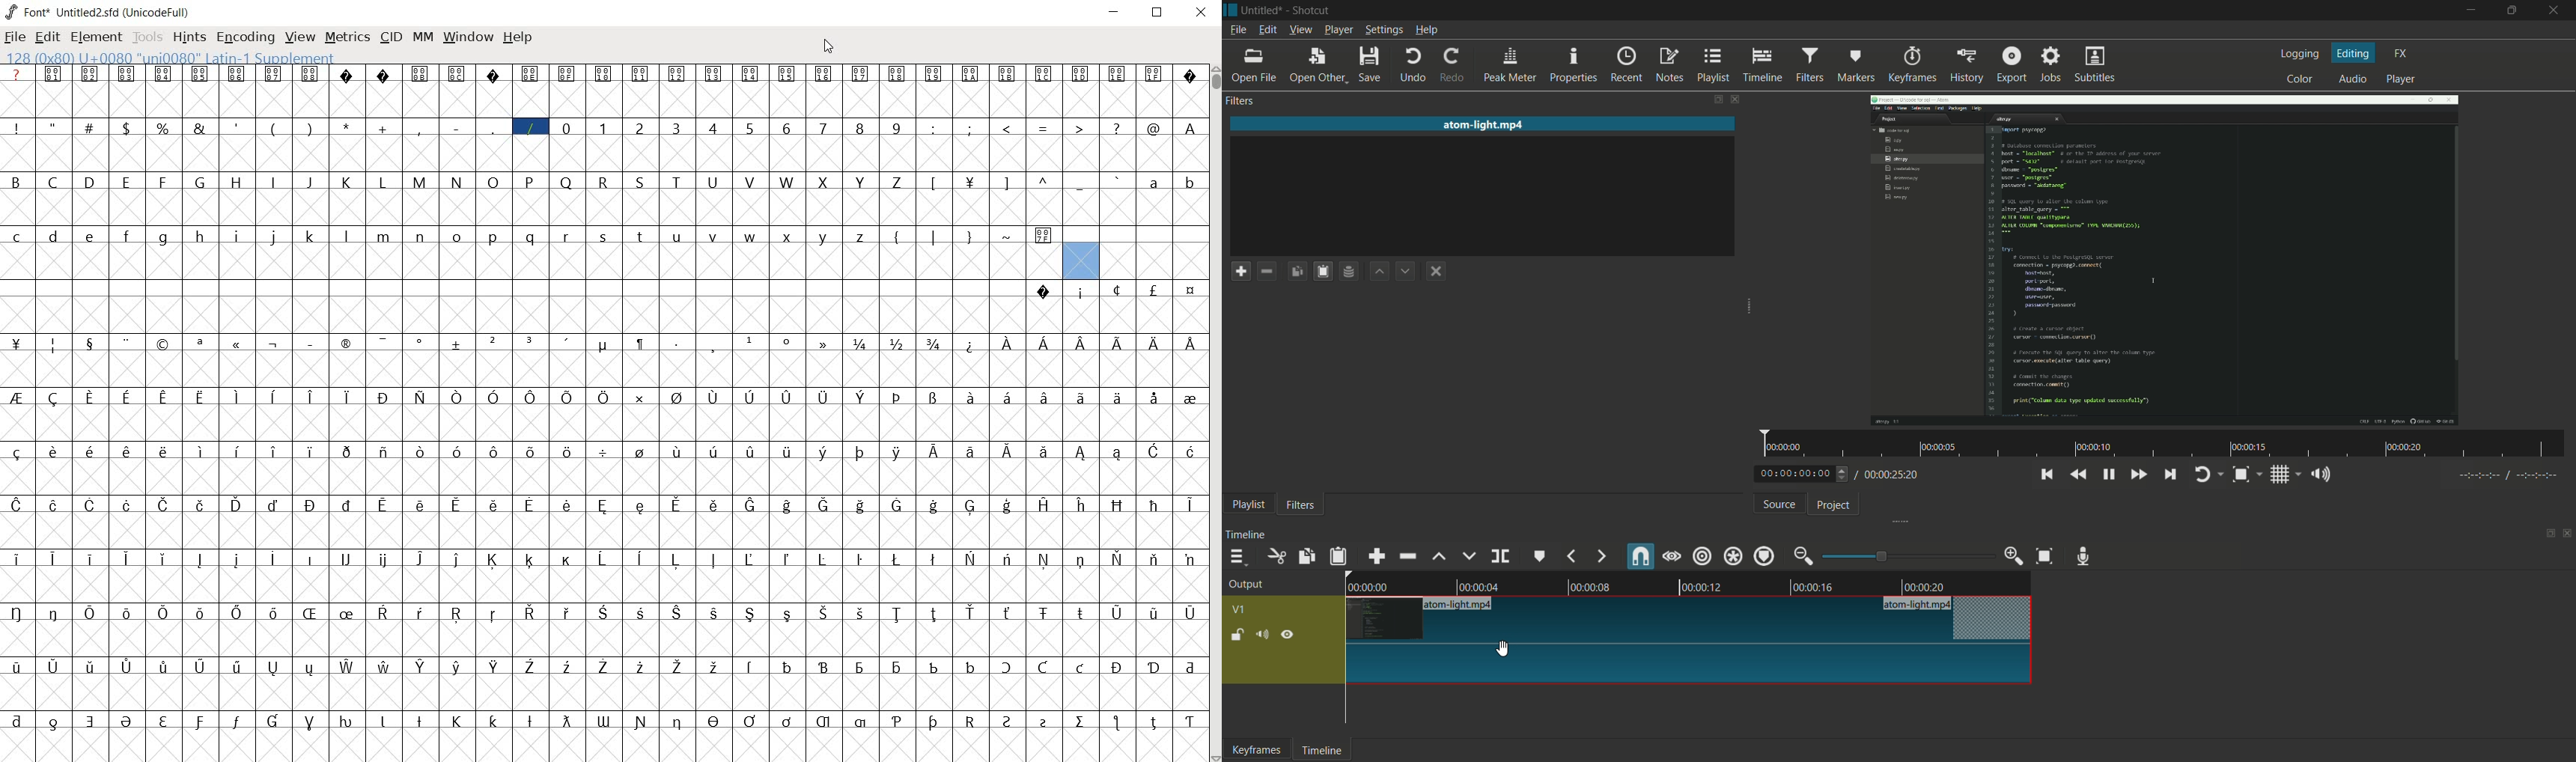 This screenshot has height=784, width=2576. What do you see at coordinates (455, 237) in the screenshot?
I see `glyph` at bounding box center [455, 237].